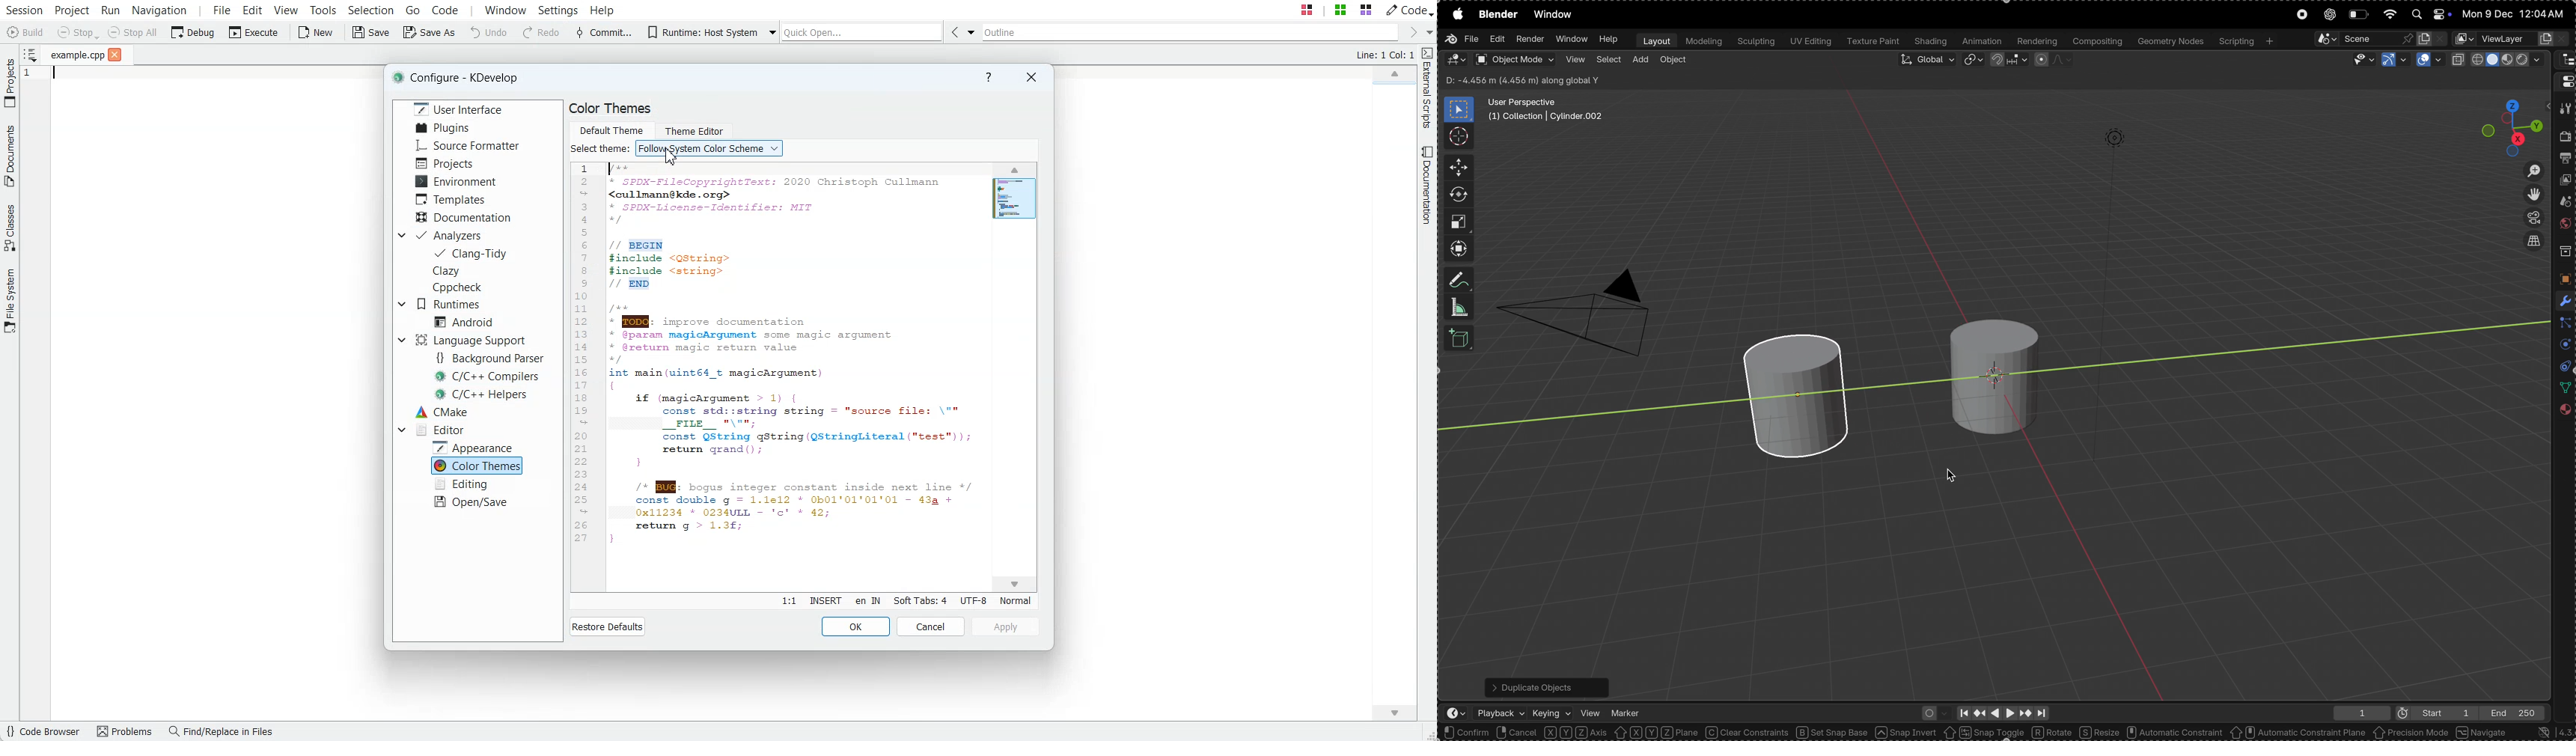  I want to click on annotate measure, so click(1460, 281).